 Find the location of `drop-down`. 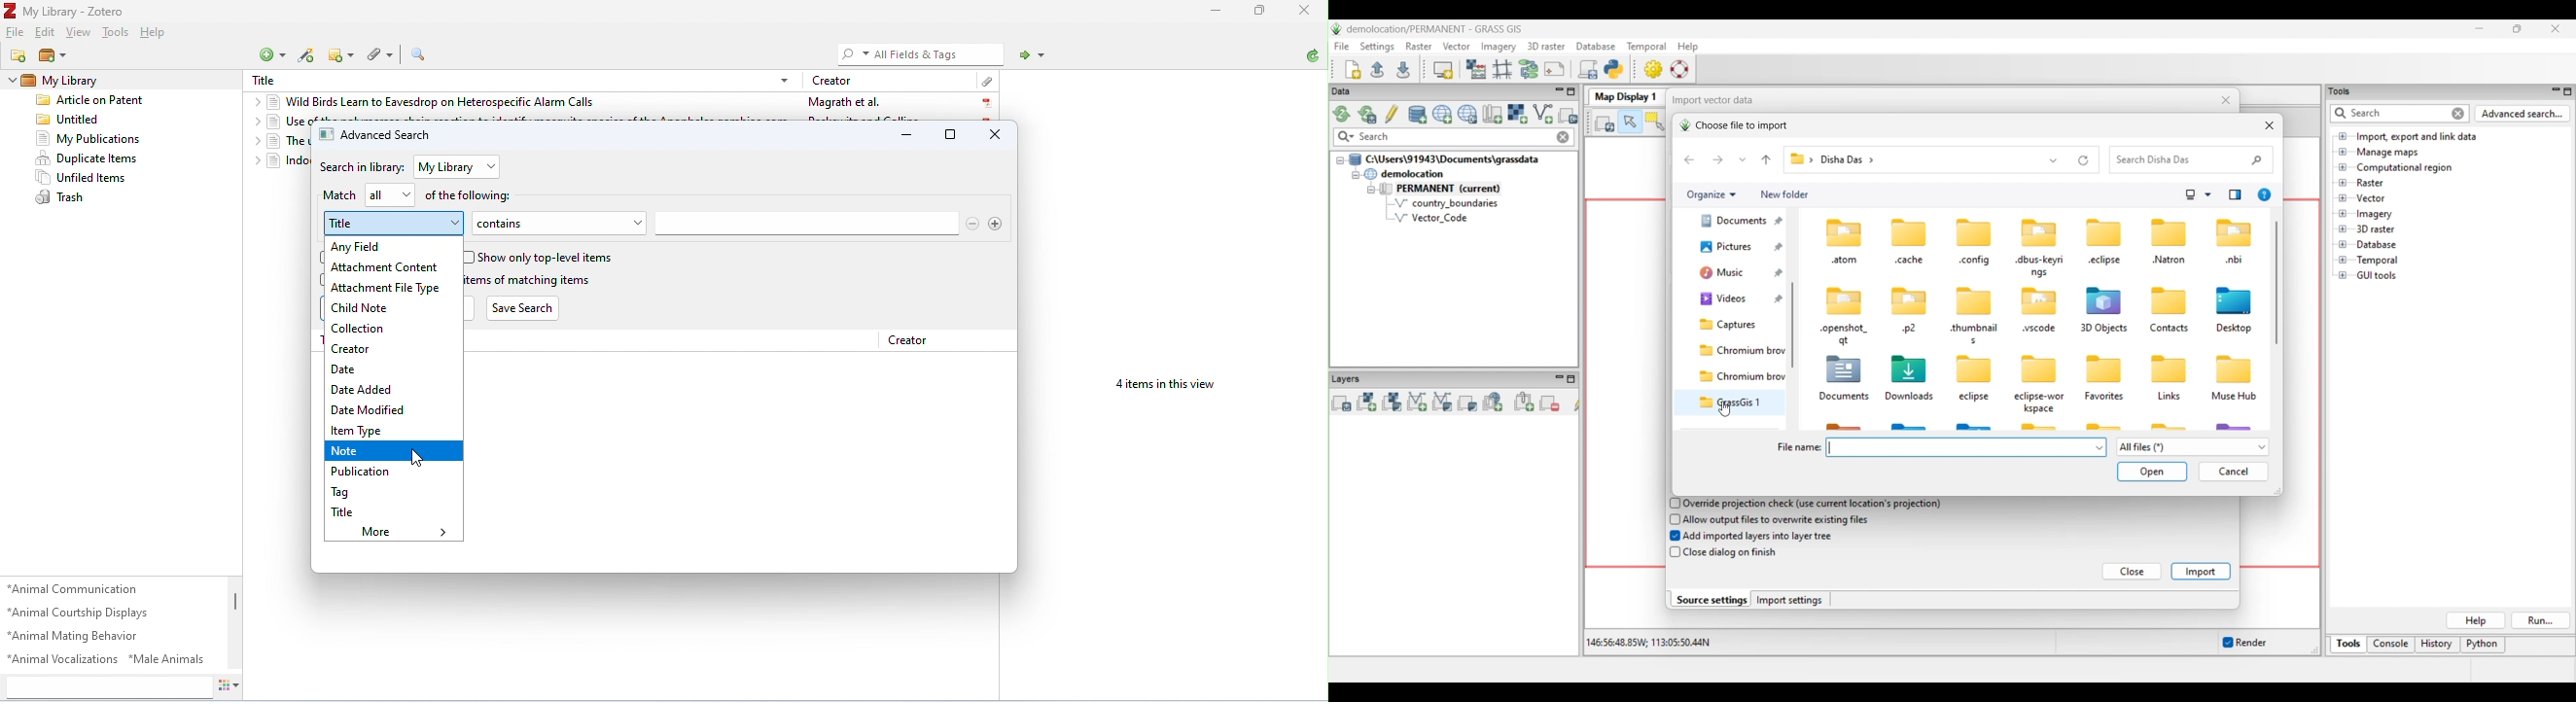

drop-down is located at coordinates (455, 224).